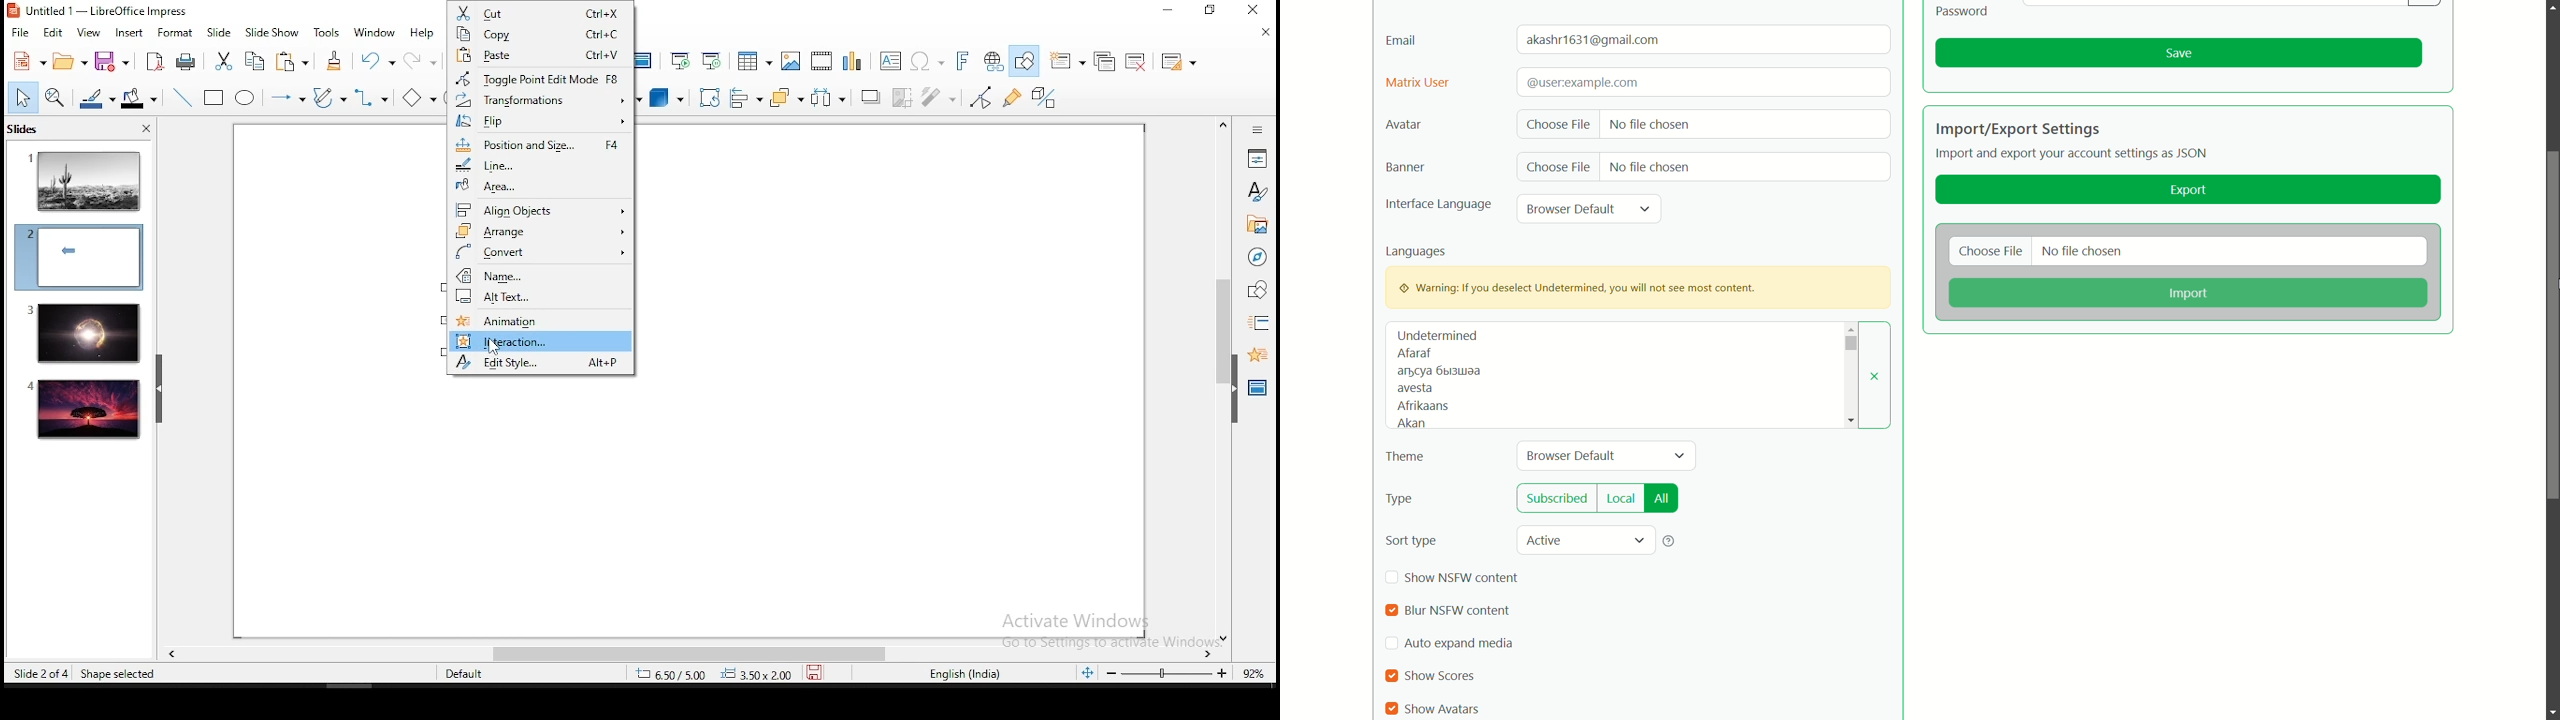 The image size is (2576, 728). Describe the element at coordinates (543, 320) in the screenshot. I see `animation` at that location.